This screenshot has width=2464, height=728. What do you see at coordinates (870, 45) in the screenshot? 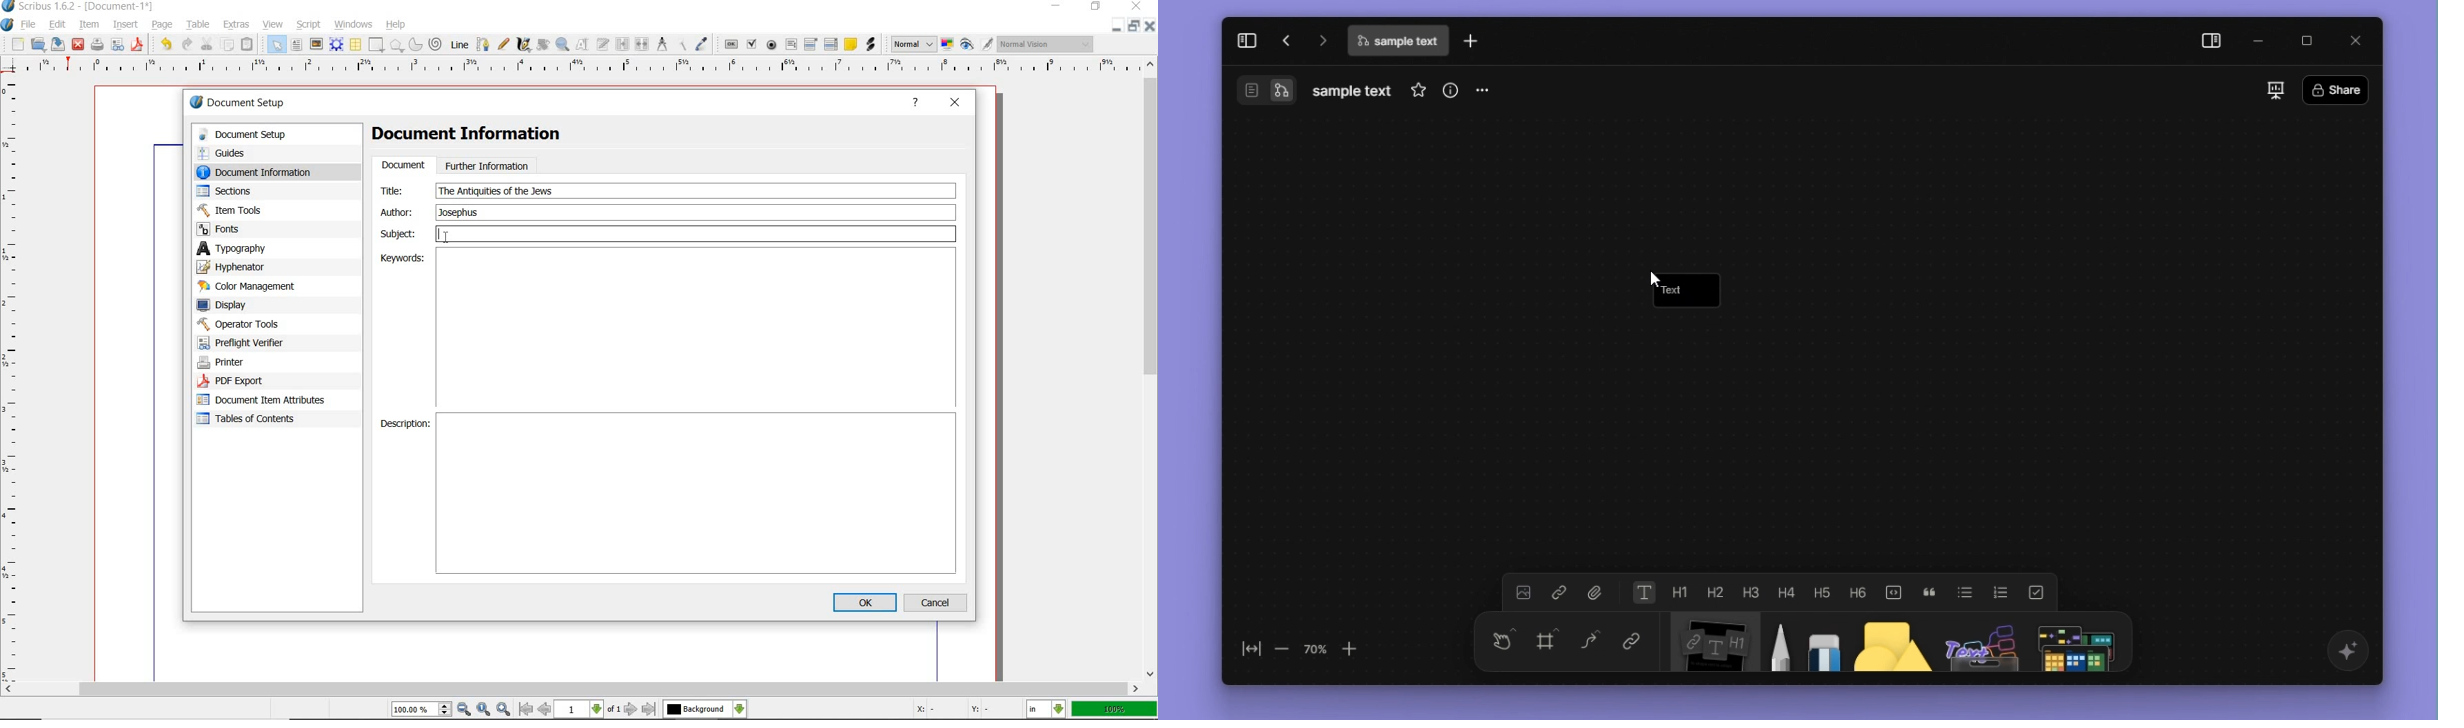
I see `link annotation` at bounding box center [870, 45].